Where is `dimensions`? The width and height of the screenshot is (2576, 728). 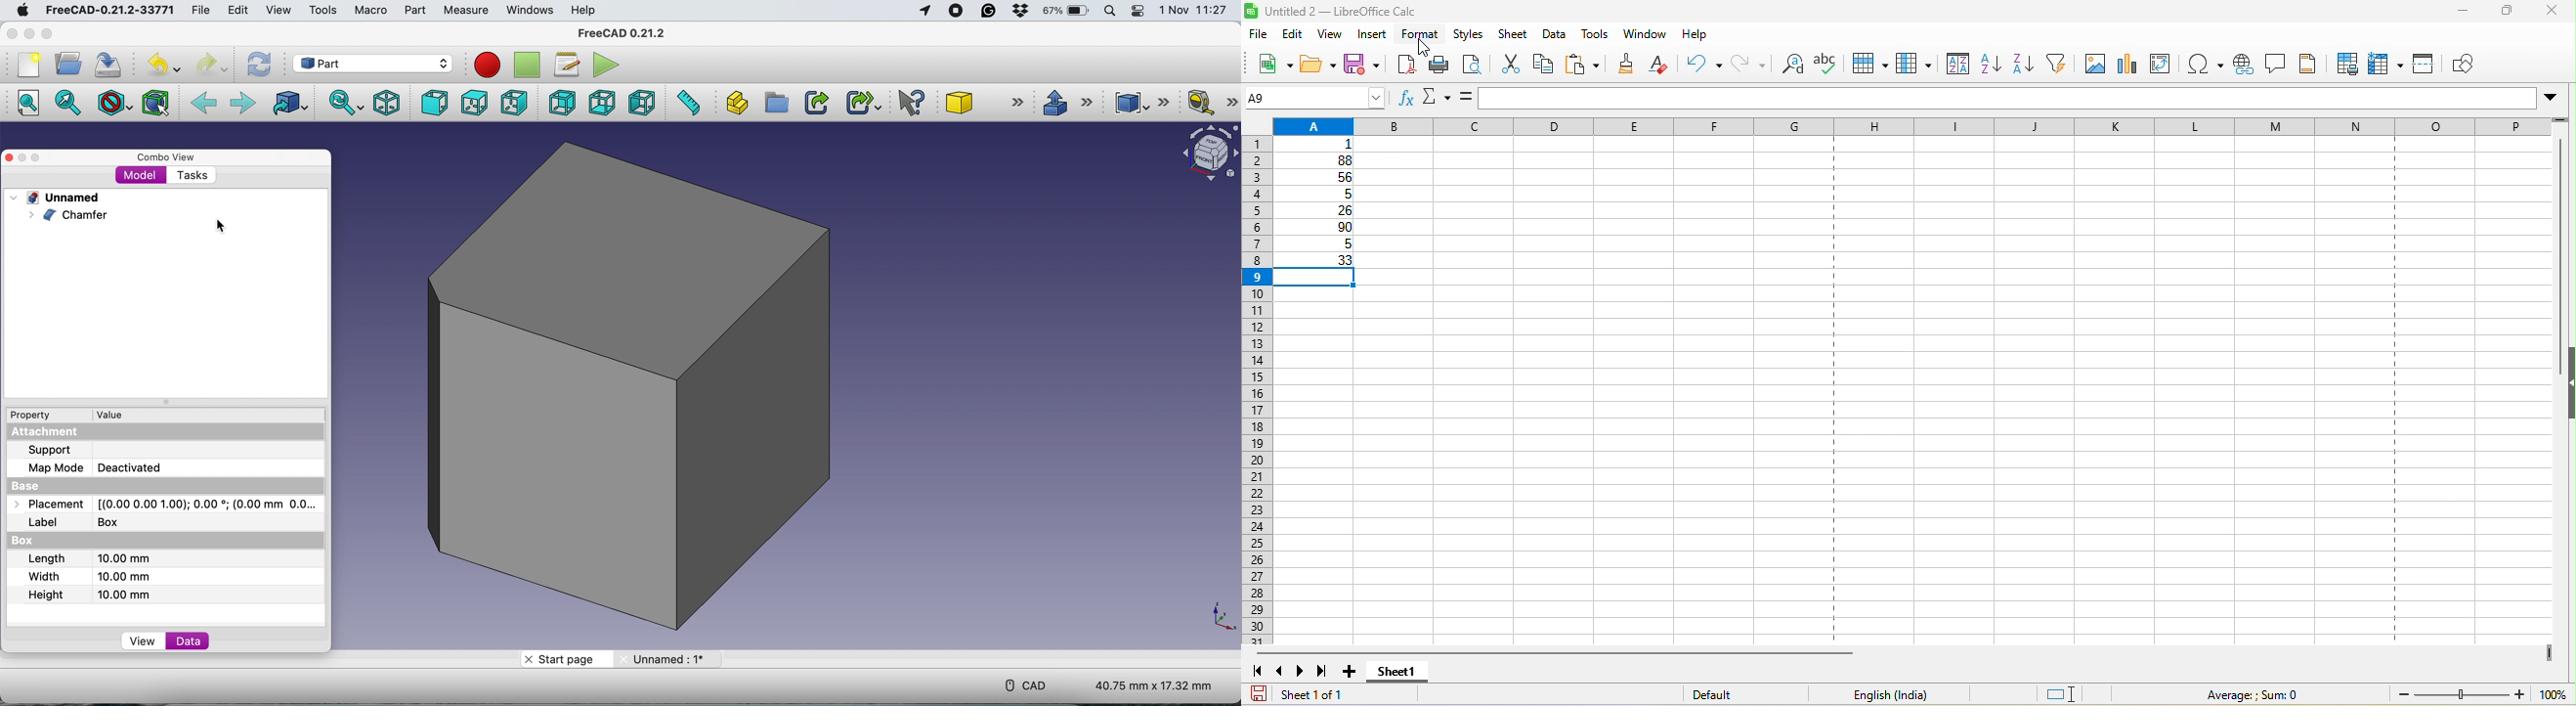
dimensions is located at coordinates (1152, 687).